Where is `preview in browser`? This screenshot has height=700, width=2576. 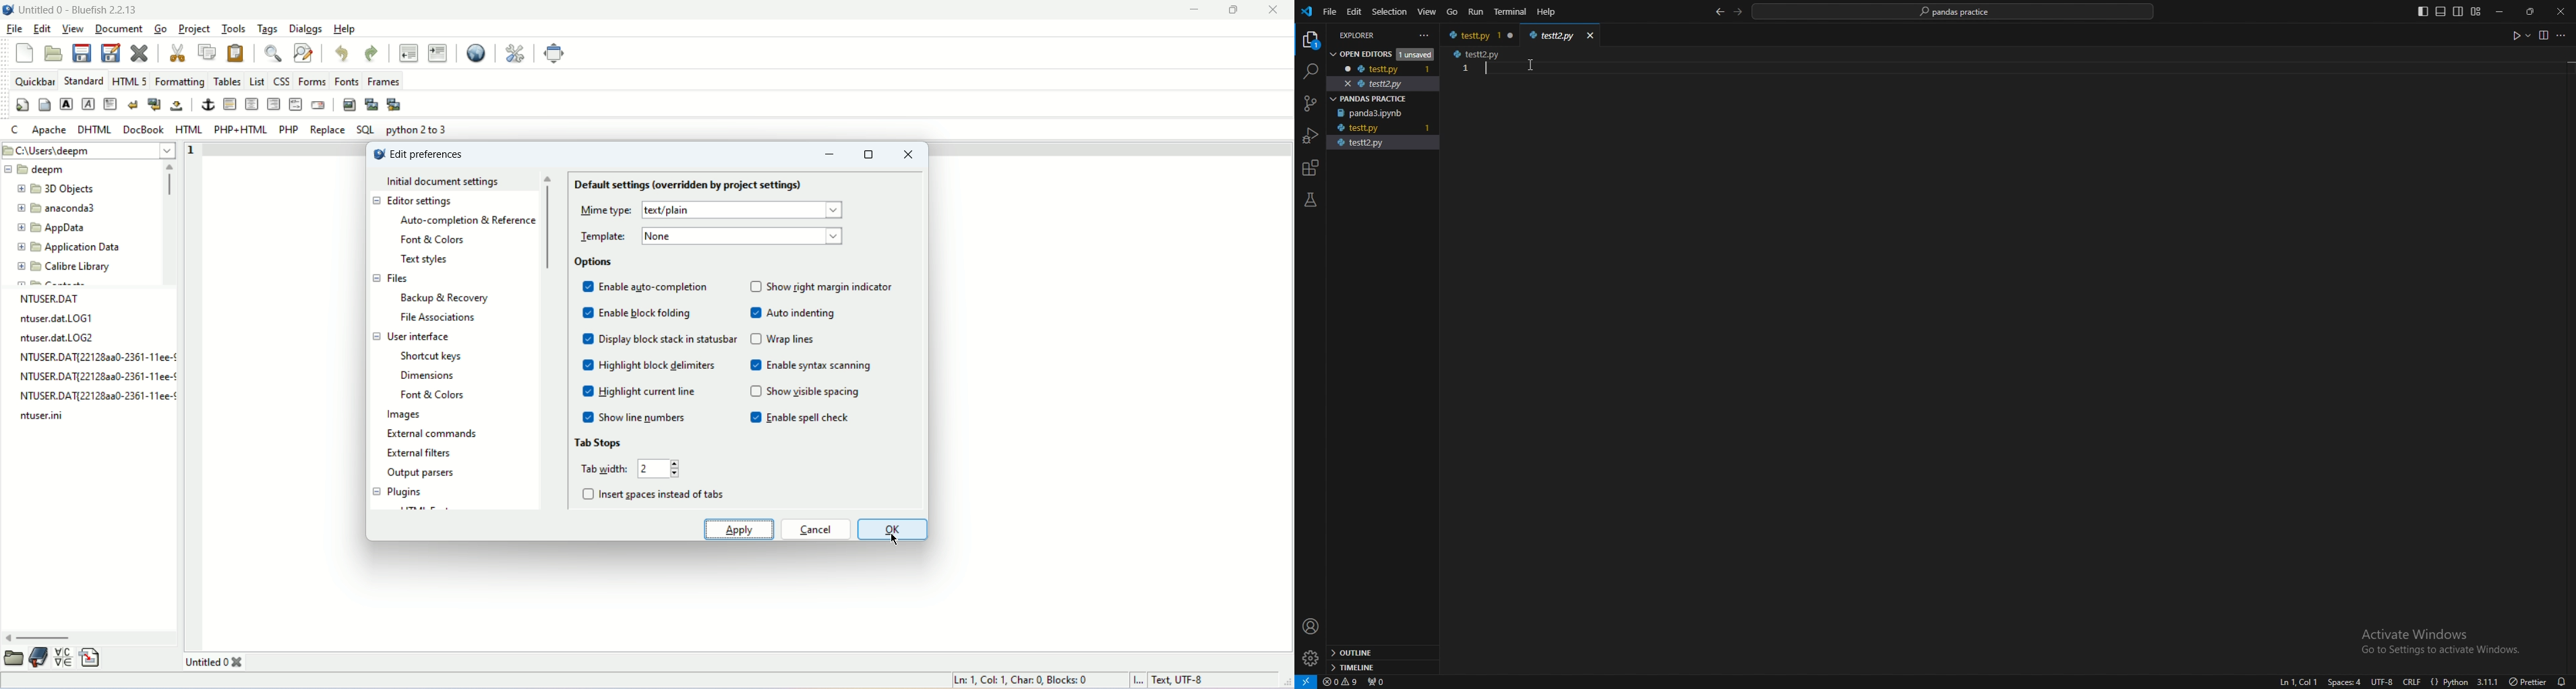
preview in browser is located at coordinates (475, 51).